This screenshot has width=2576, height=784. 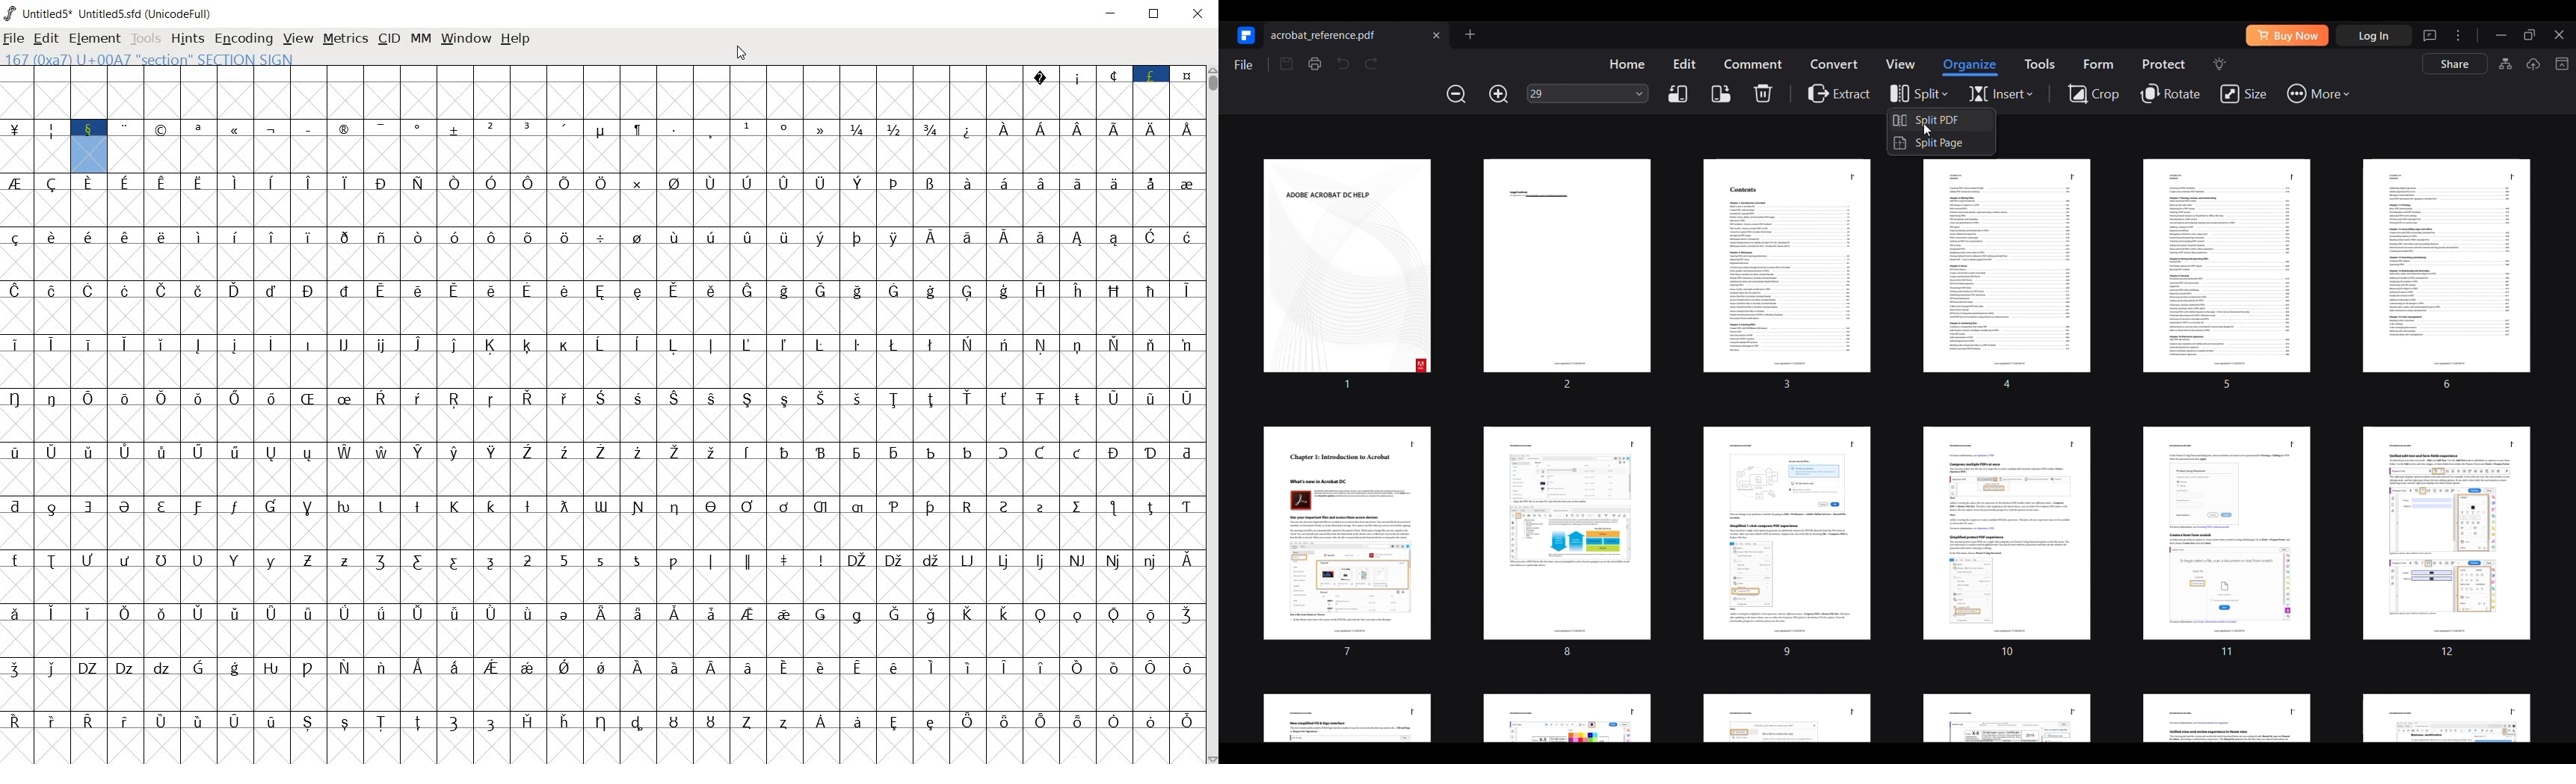 What do you see at coordinates (1094, 147) in the screenshot?
I see `Latin extended characters` at bounding box center [1094, 147].